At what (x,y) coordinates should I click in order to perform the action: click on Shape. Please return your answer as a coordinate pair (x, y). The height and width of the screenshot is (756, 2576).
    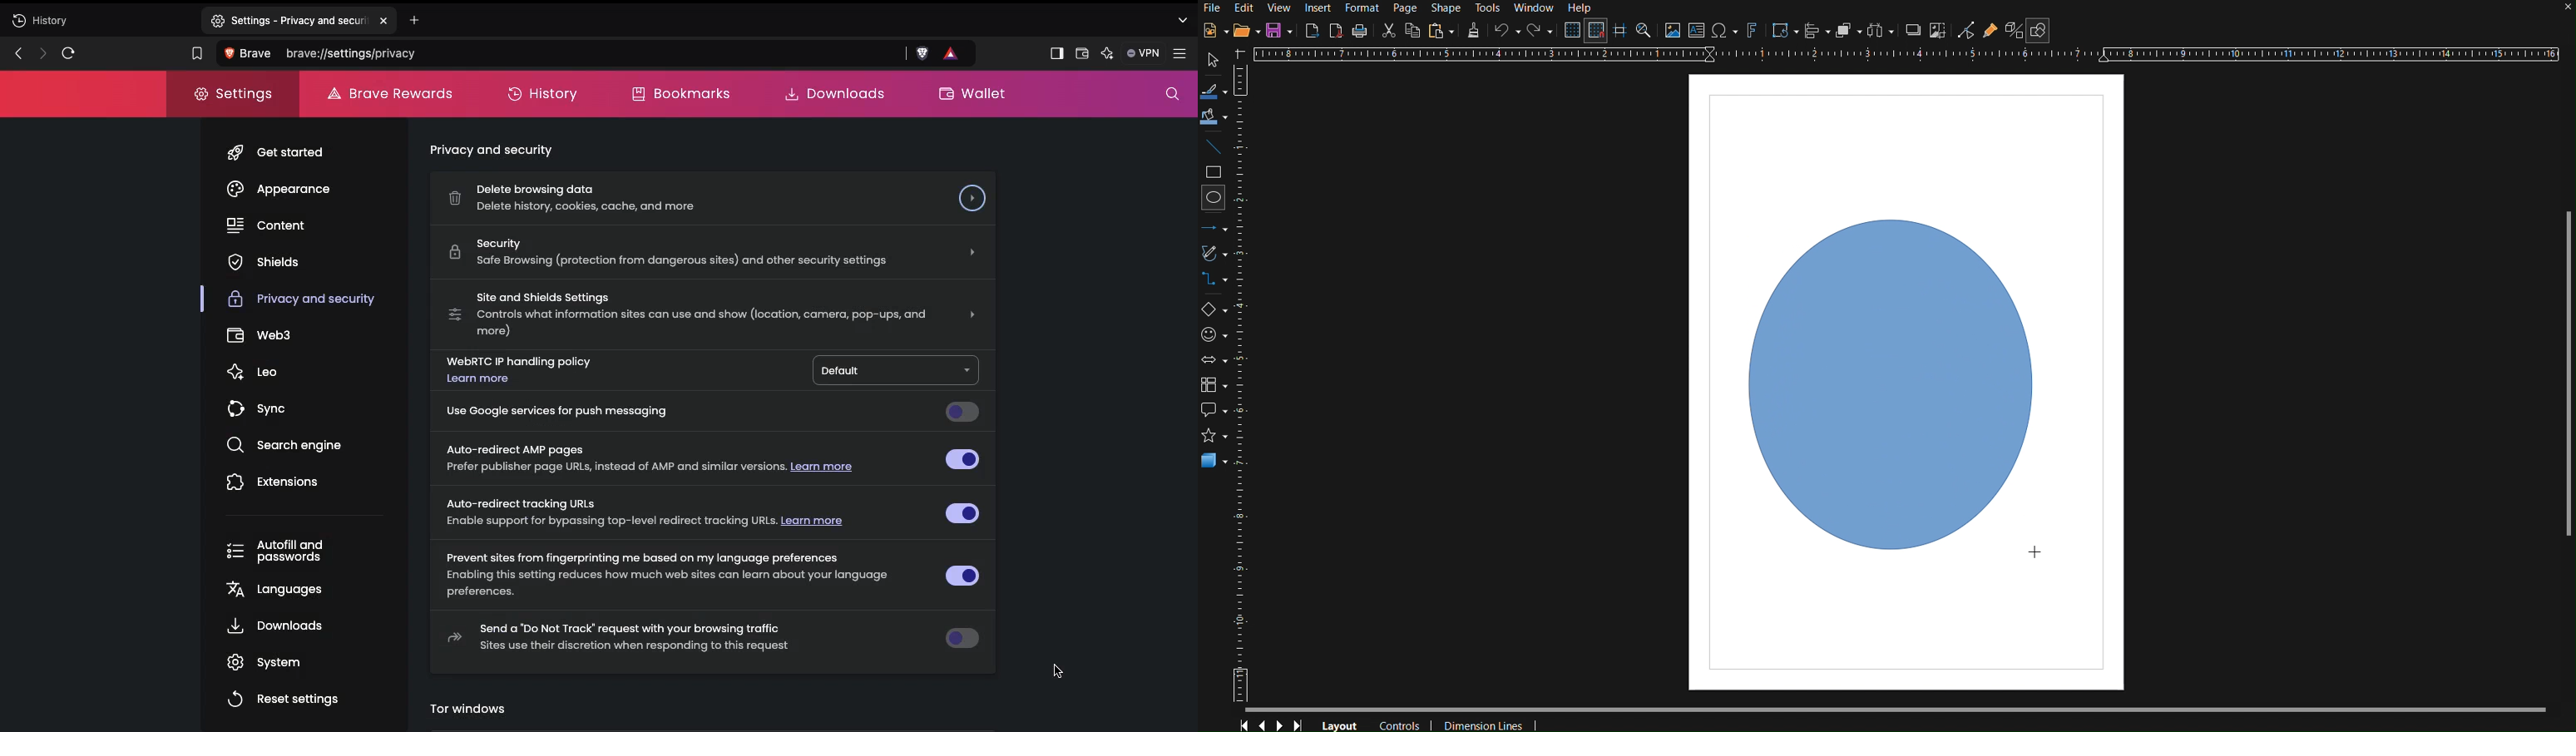
    Looking at the image, I should click on (1444, 9).